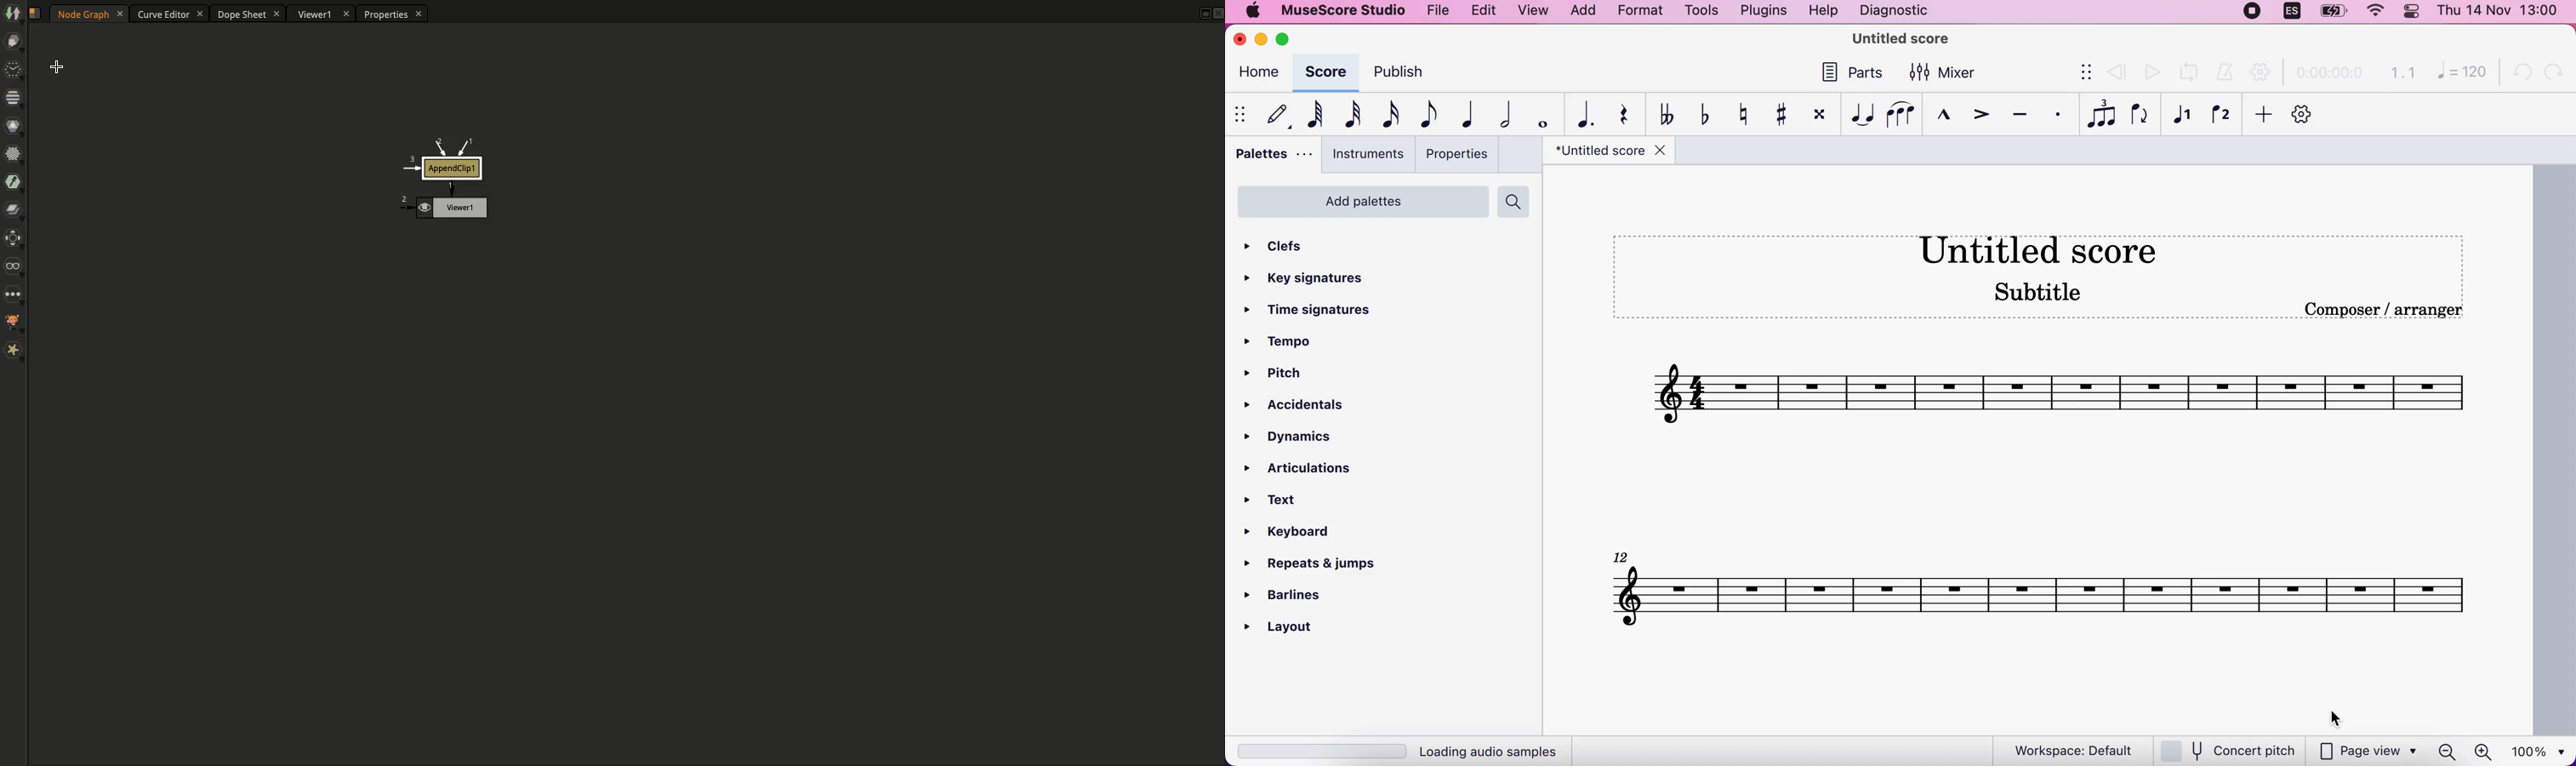 This screenshot has width=2576, height=784. I want to click on format, so click(1642, 12).